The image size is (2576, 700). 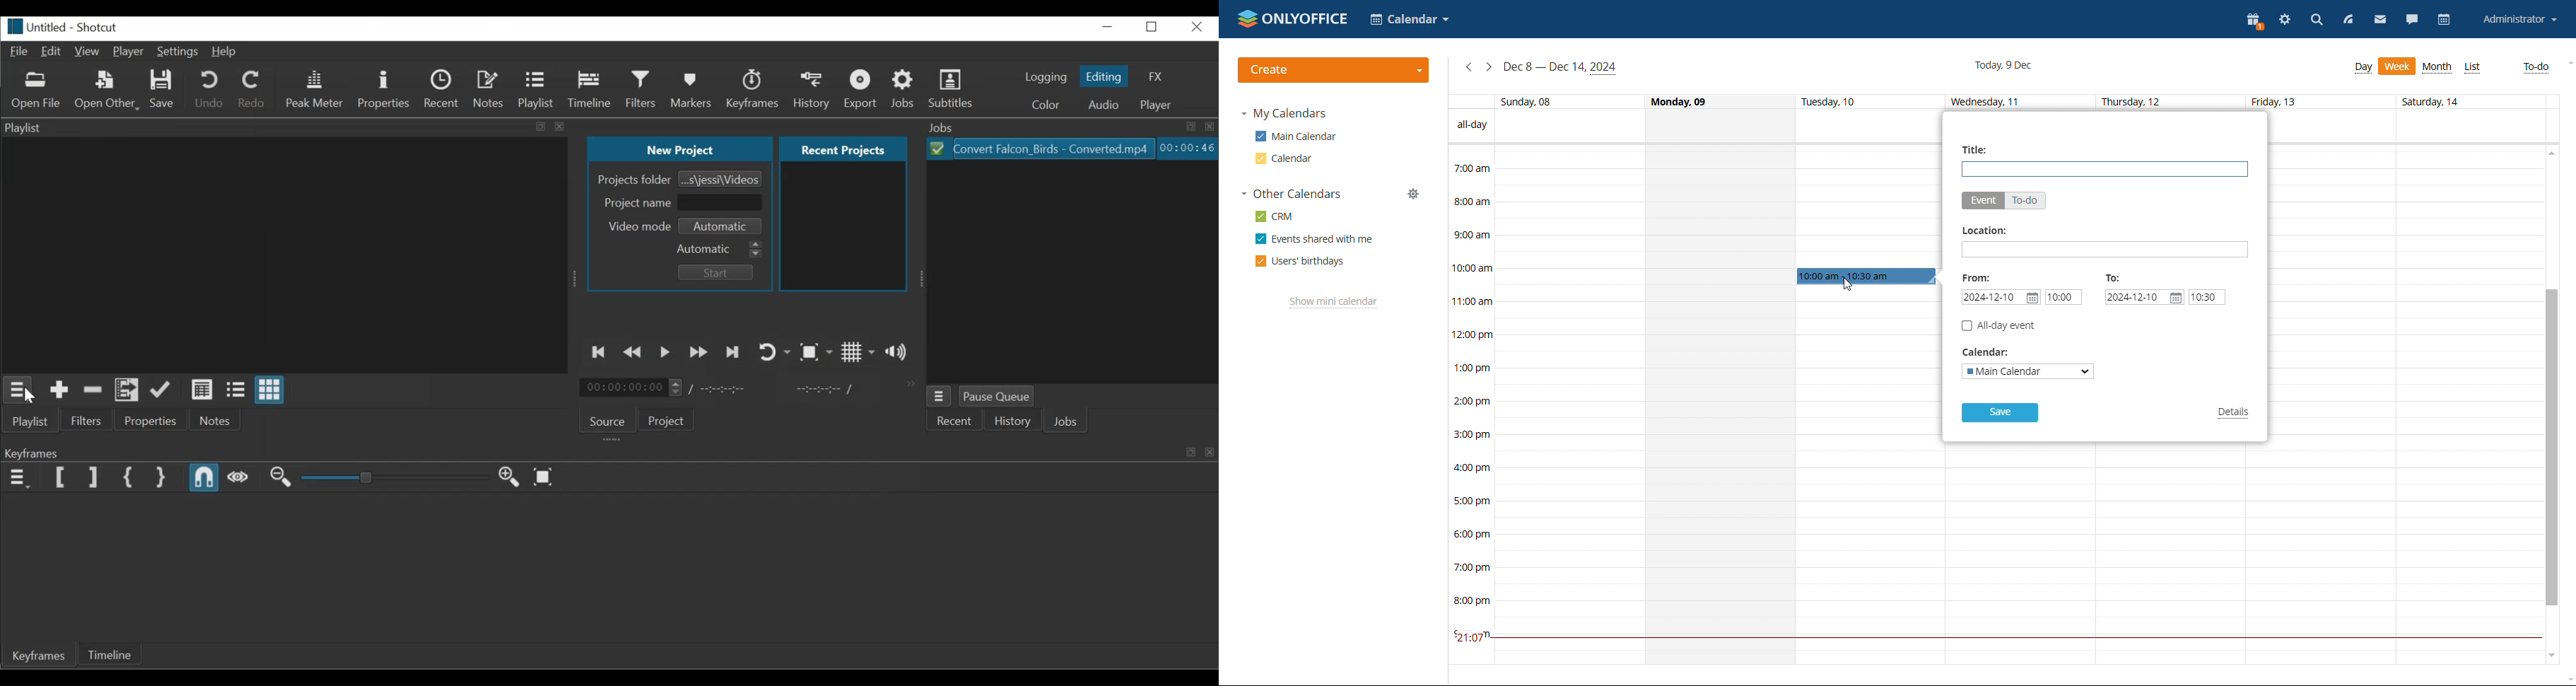 I want to click on Playlist, so click(x=536, y=90).